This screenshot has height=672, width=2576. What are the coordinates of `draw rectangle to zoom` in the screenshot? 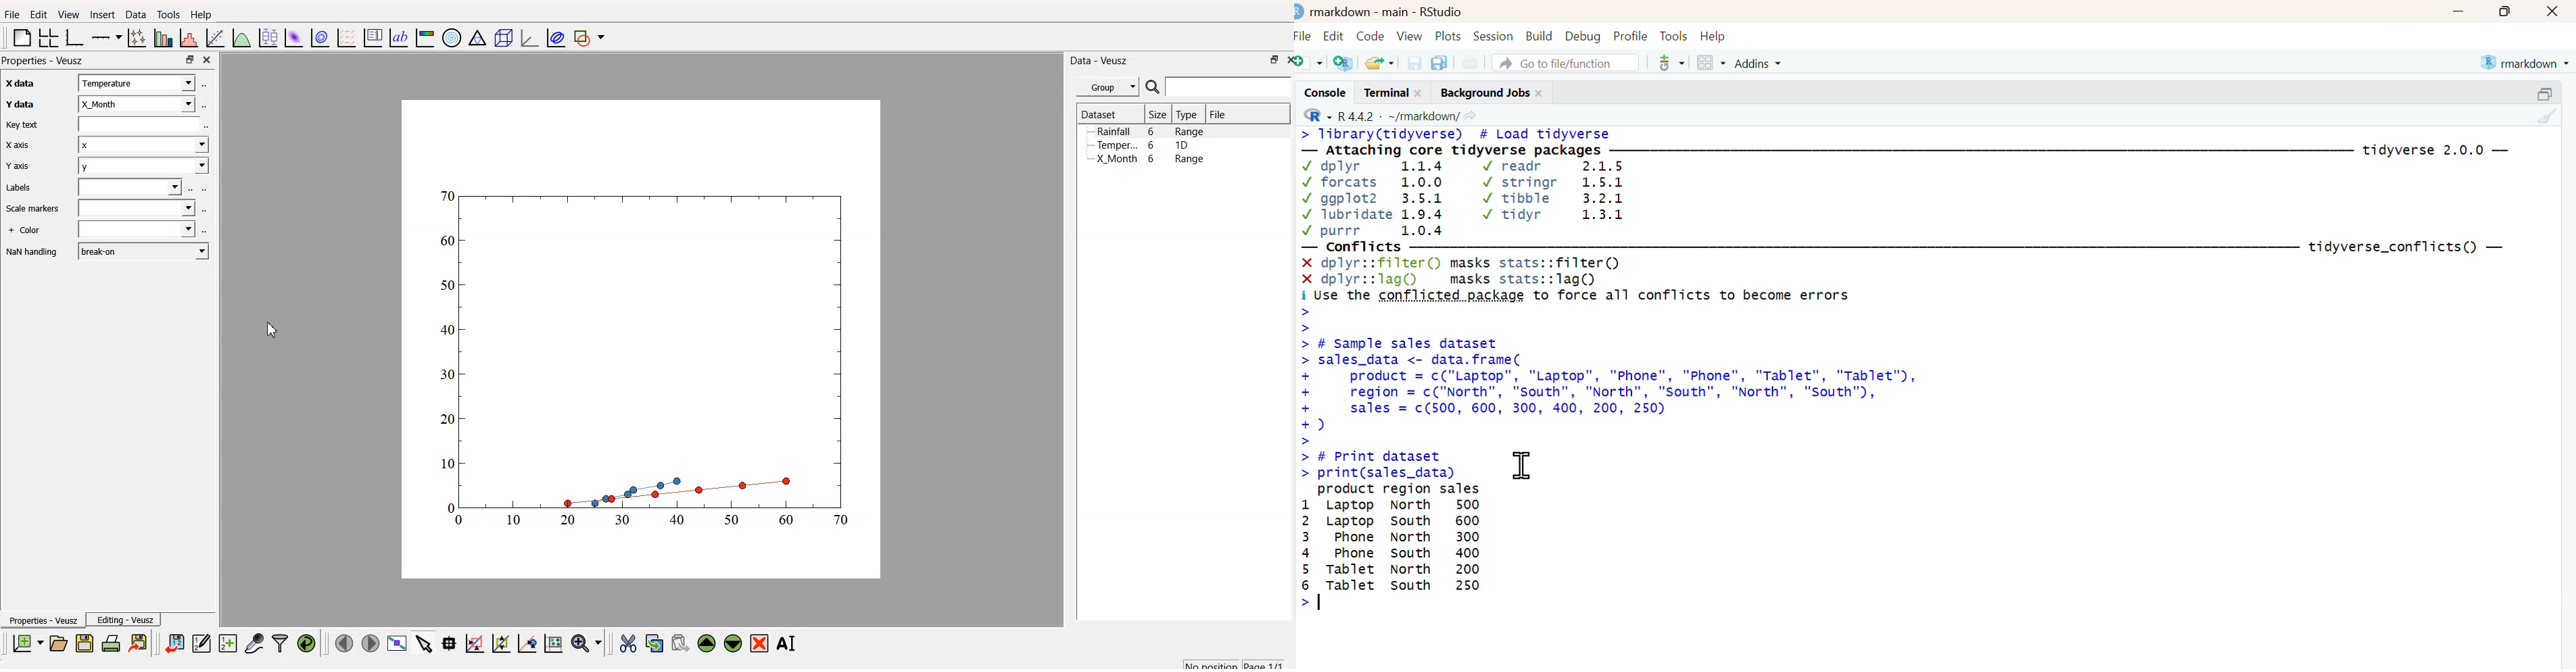 It's located at (475, 643).